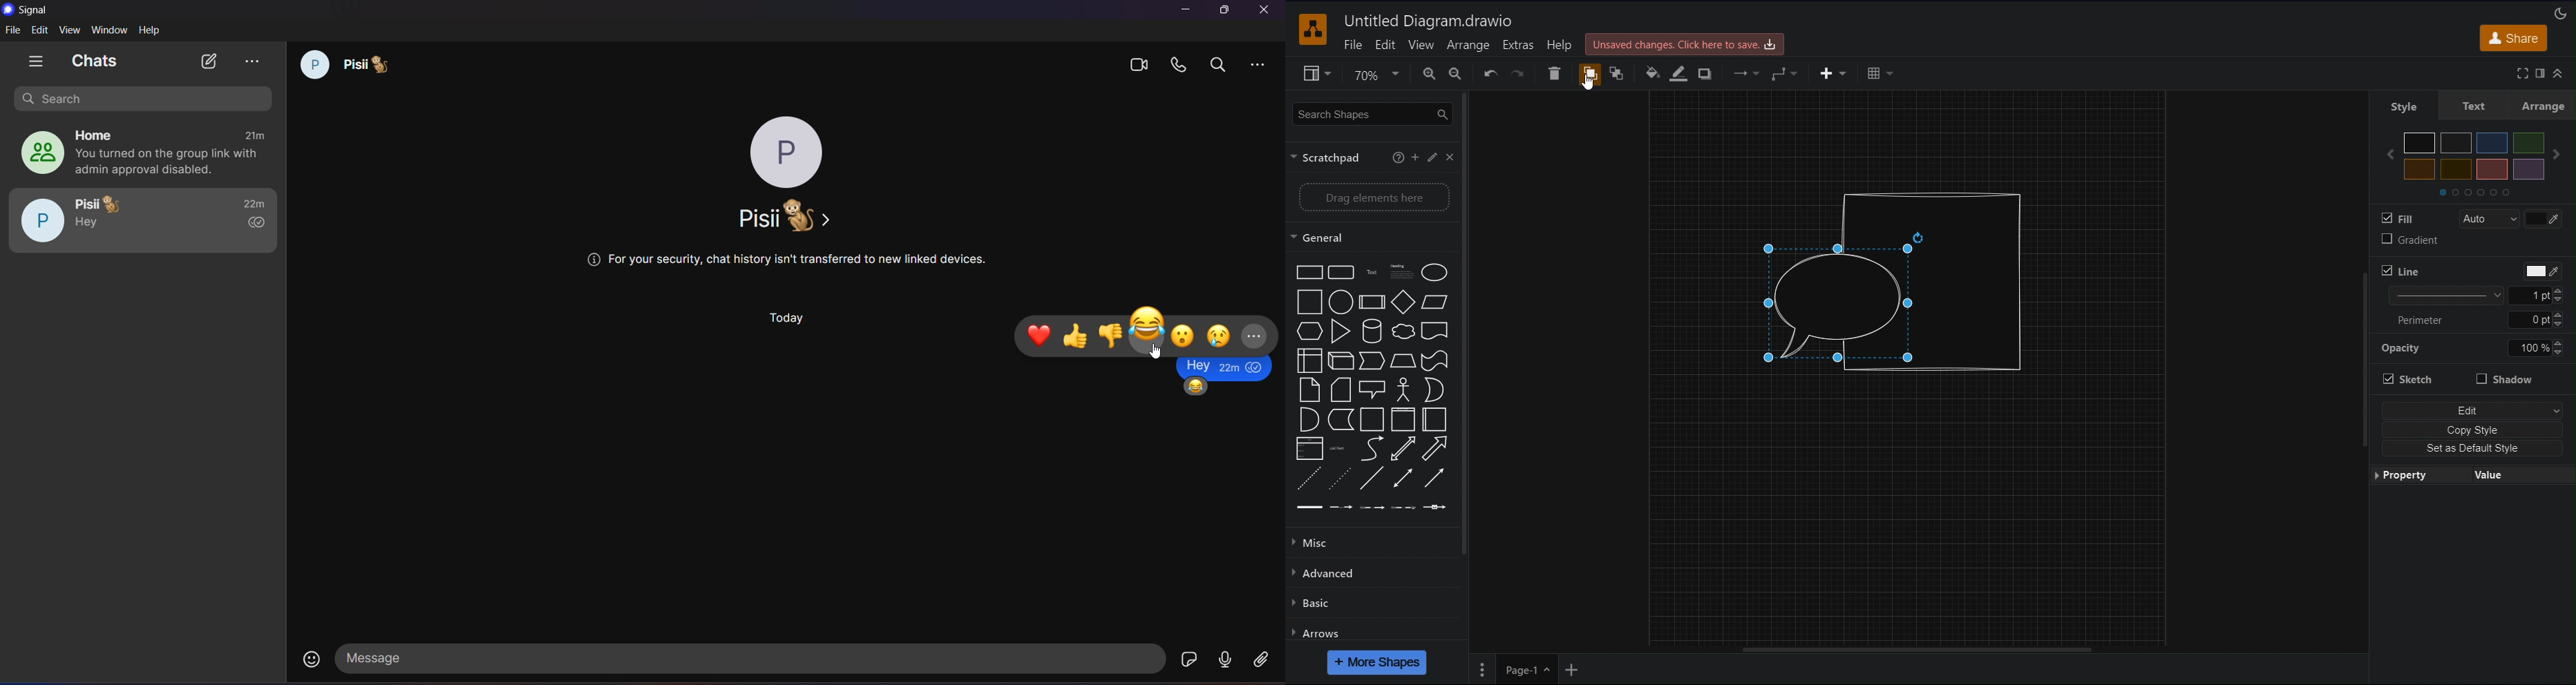 The height and width of the screenshot is (700, 2576). What do you see at coordinates (1309, 389) in the screenshot?
I see `Note` at bounding box center [1309, 389].